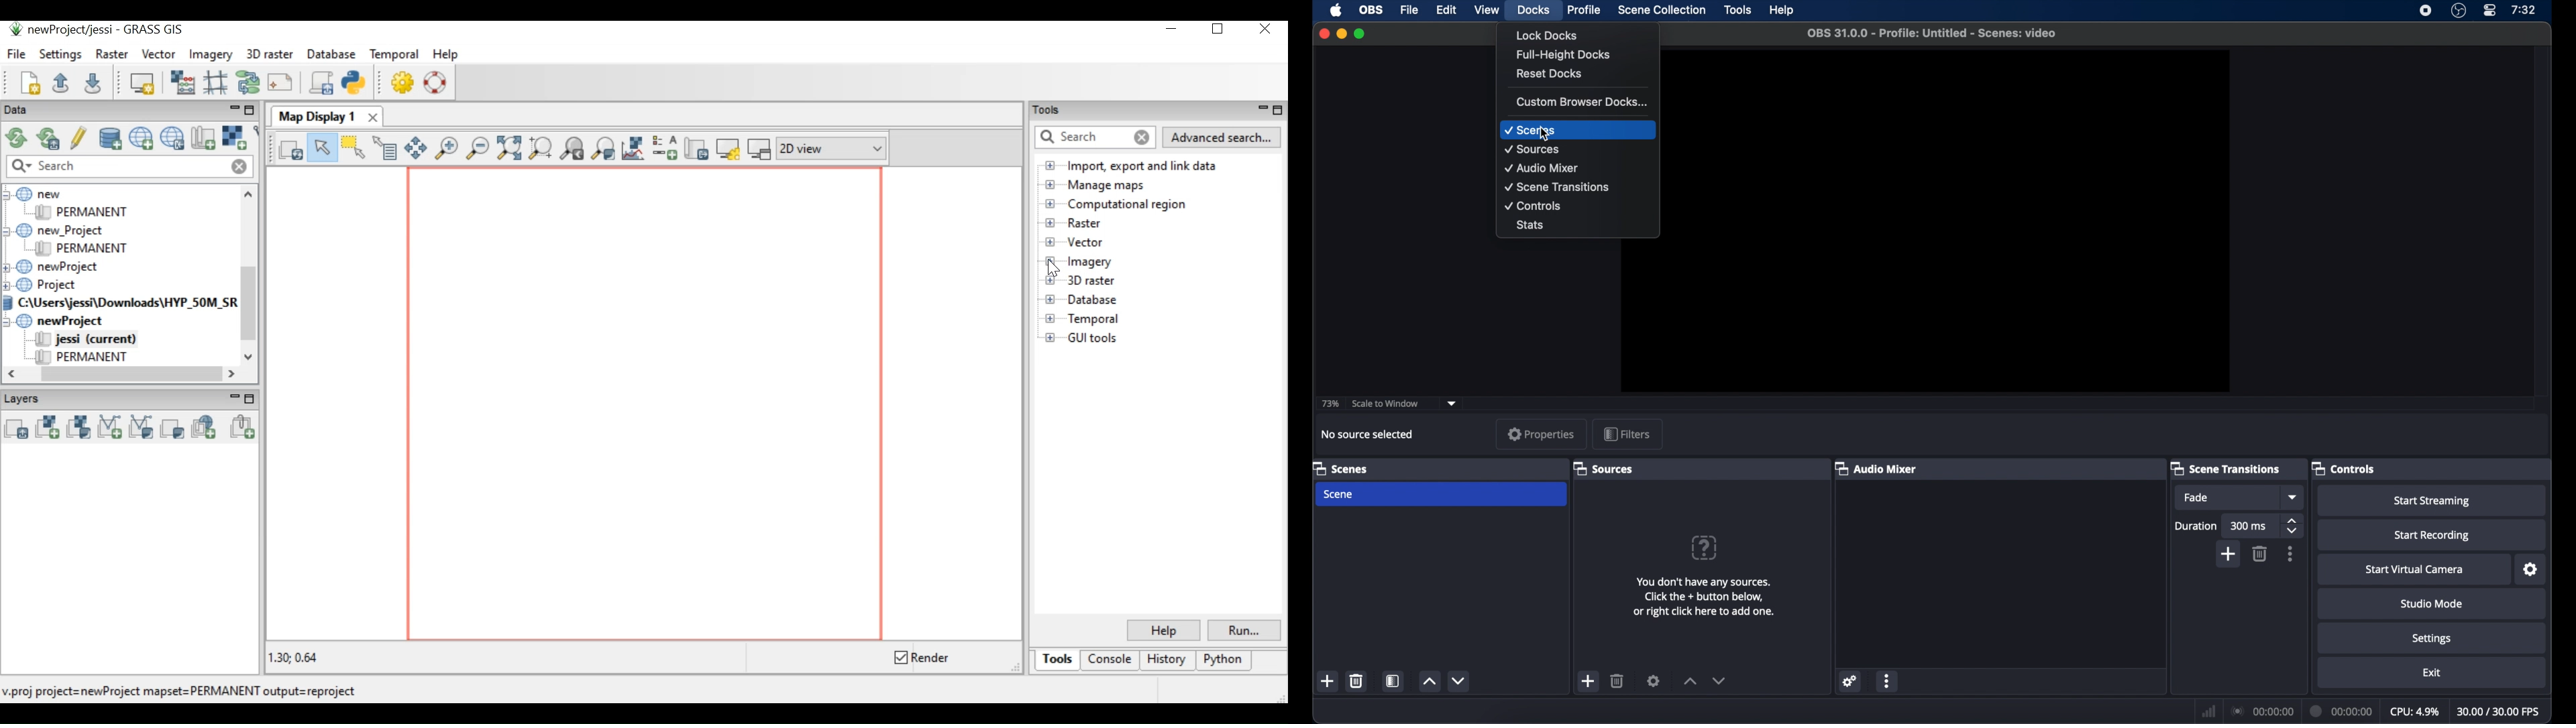 This screenshot has height=728, width=2576. I want to click on no source selected, so click(1367, 434).